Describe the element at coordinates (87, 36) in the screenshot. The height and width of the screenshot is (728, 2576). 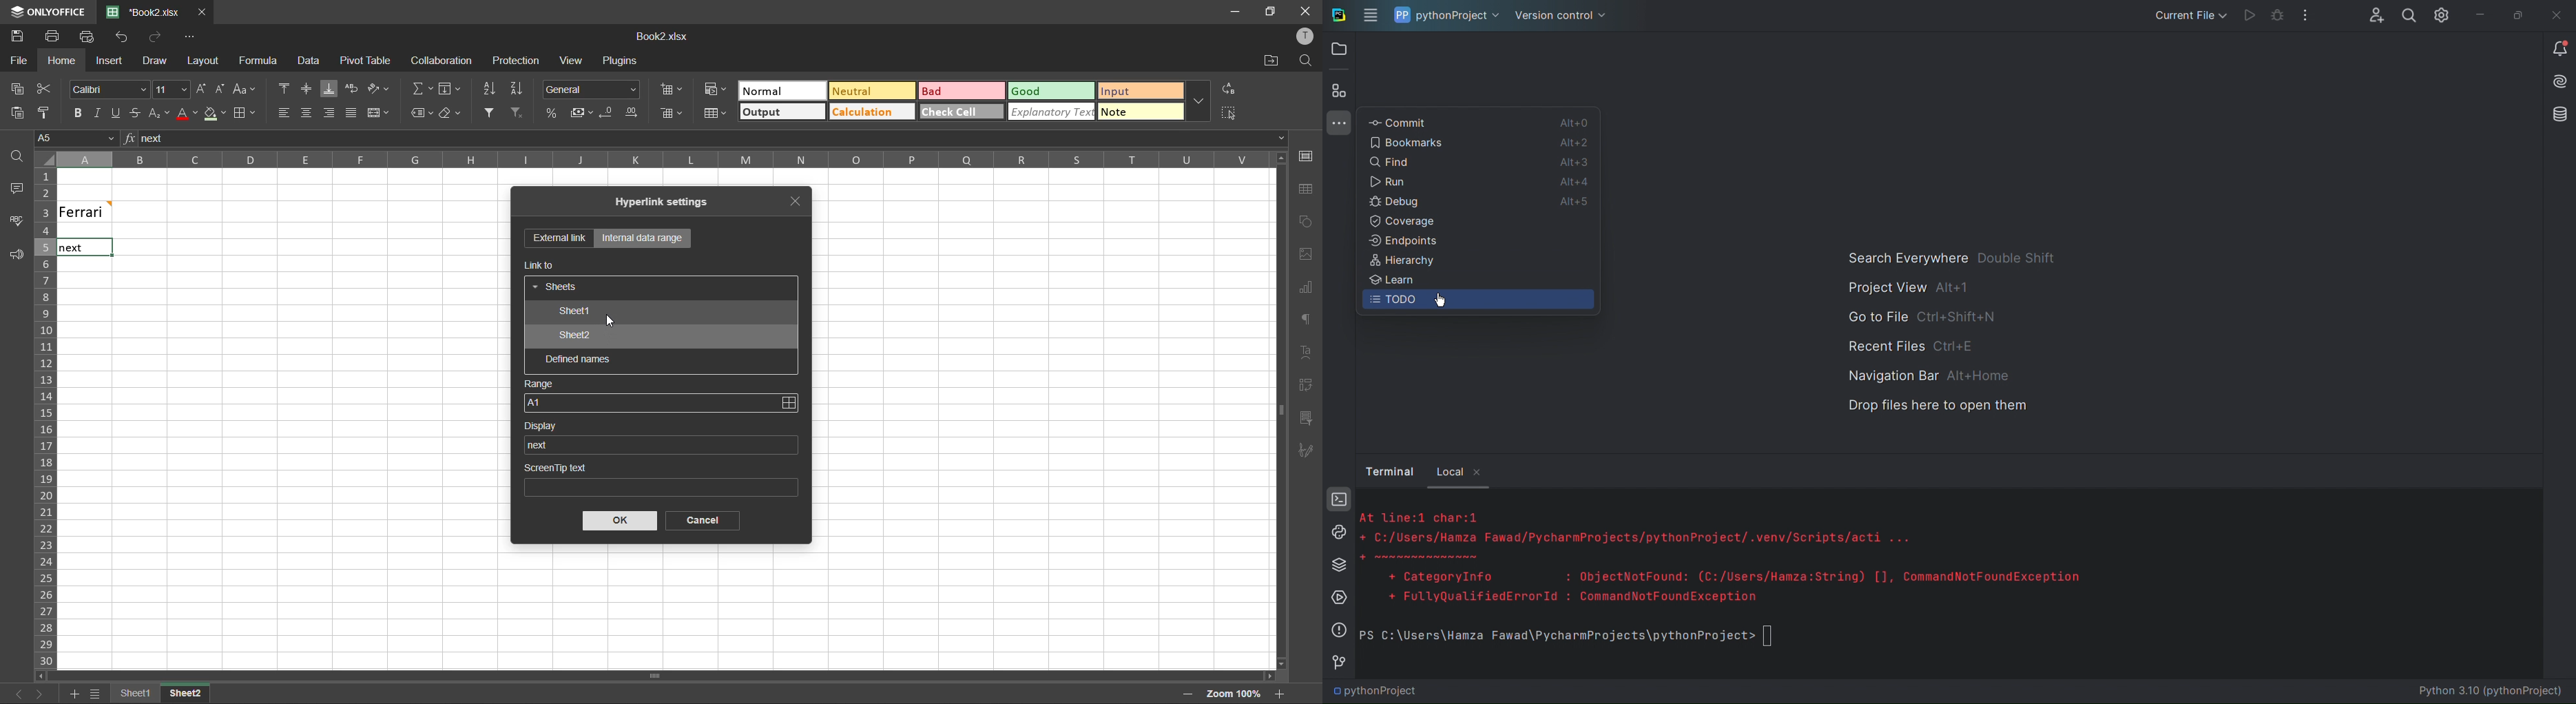
I see `quick print` at that location.